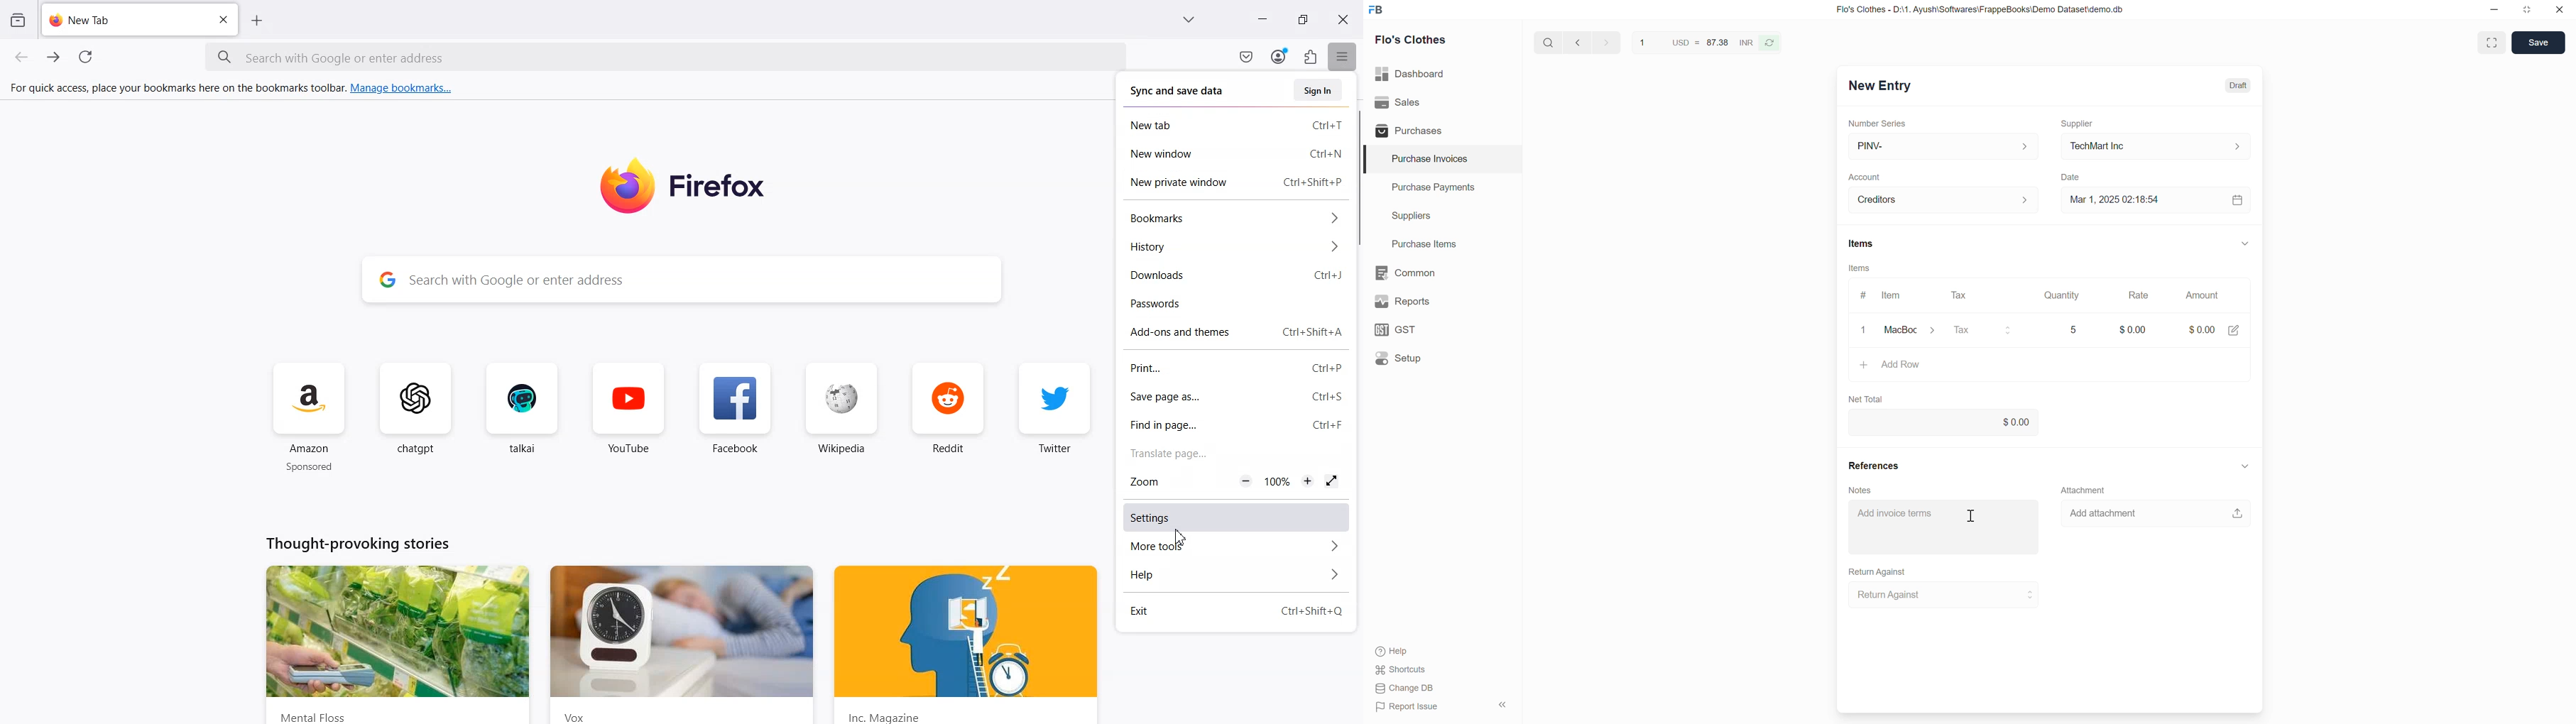 The width and height of the screenshot is (2576, 728). What do you see at coordinates (1914, 330) in the screenshot?
I see `MacBook` at bounding box center [1914, 330].